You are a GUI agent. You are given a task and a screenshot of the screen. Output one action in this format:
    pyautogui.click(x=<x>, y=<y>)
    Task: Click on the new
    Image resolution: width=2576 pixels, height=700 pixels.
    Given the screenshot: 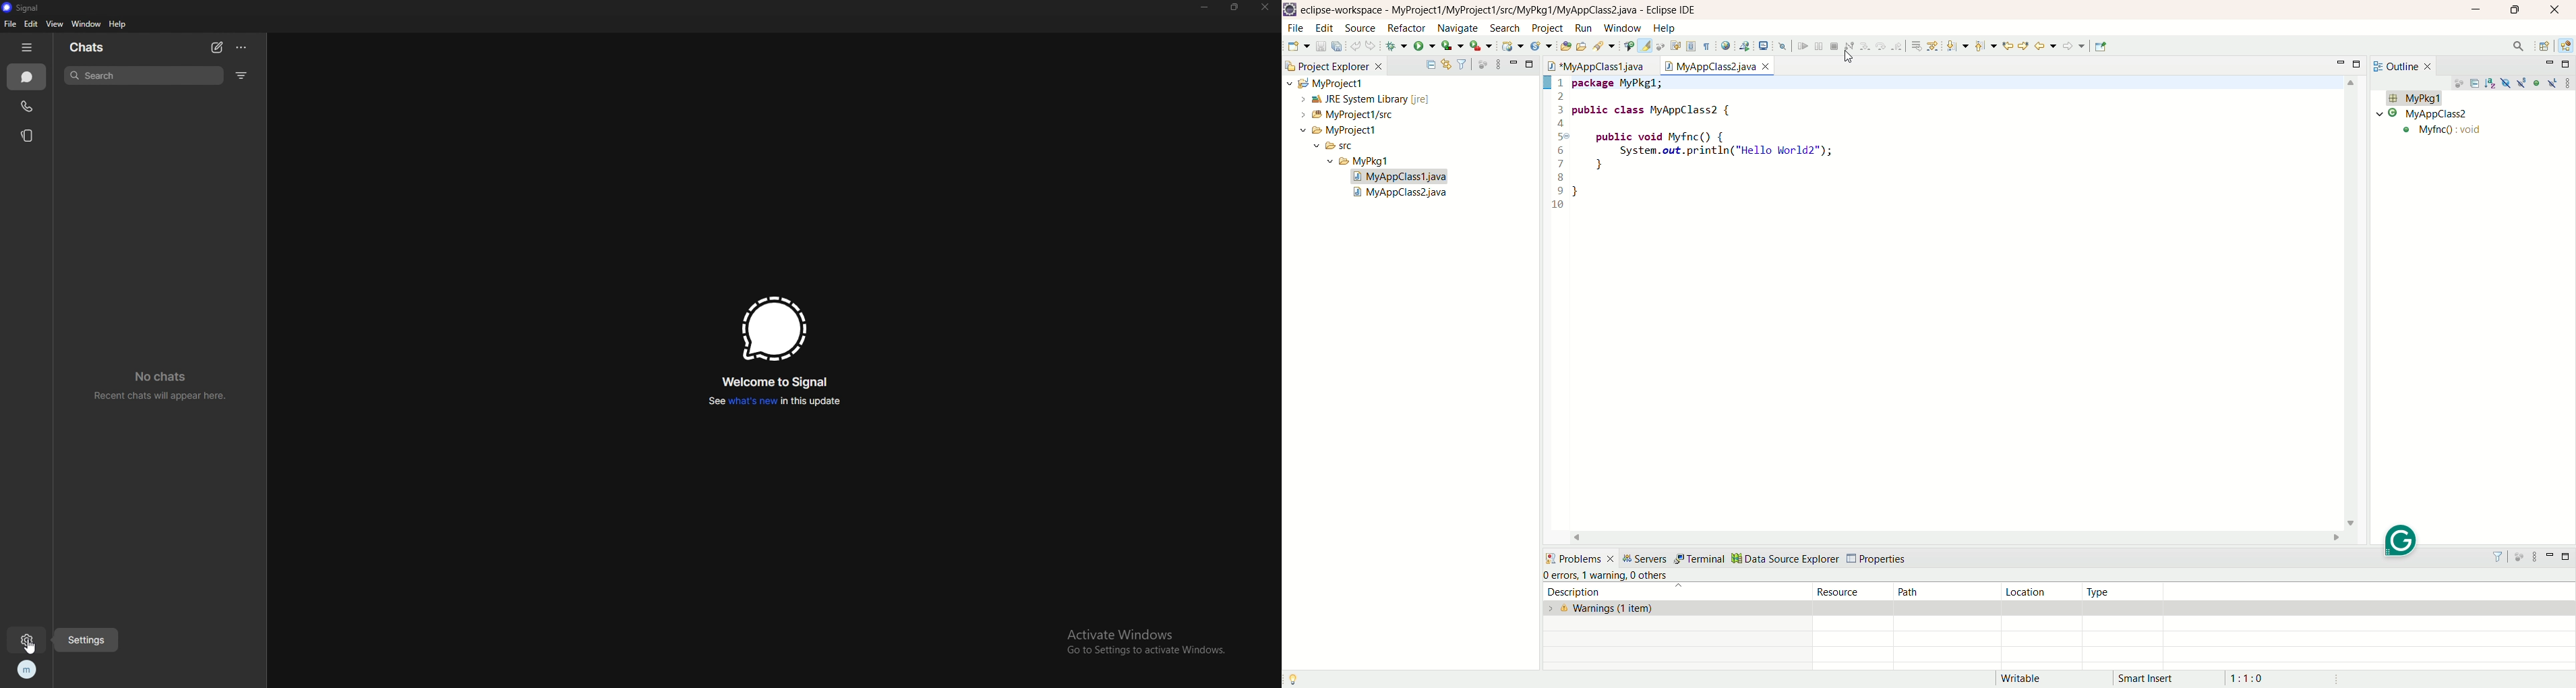 What is the action you would take?
    pyautogui.click(x=1298, y=47)
    